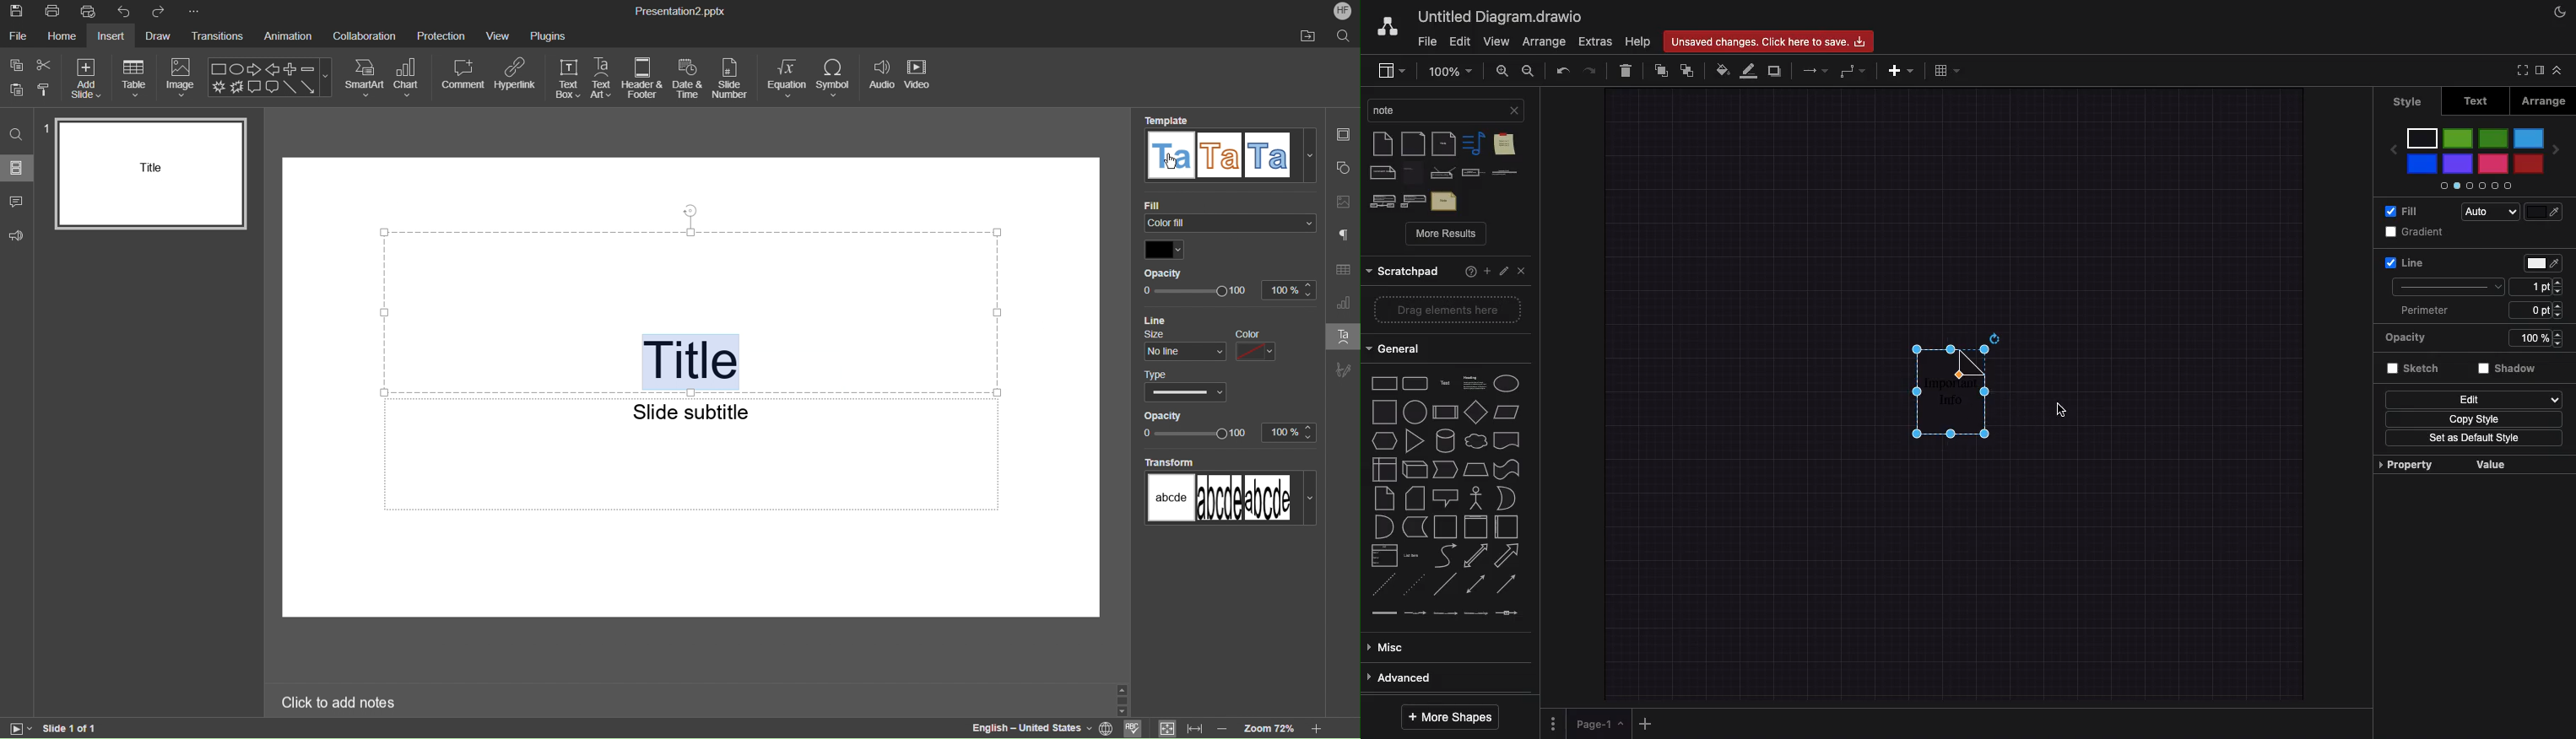 This screenshot has width=2576, height=756. What do you see at coordinates (1456, 718) in the screenshot?
I see `More shapes` at bounding box center [1456, 718].